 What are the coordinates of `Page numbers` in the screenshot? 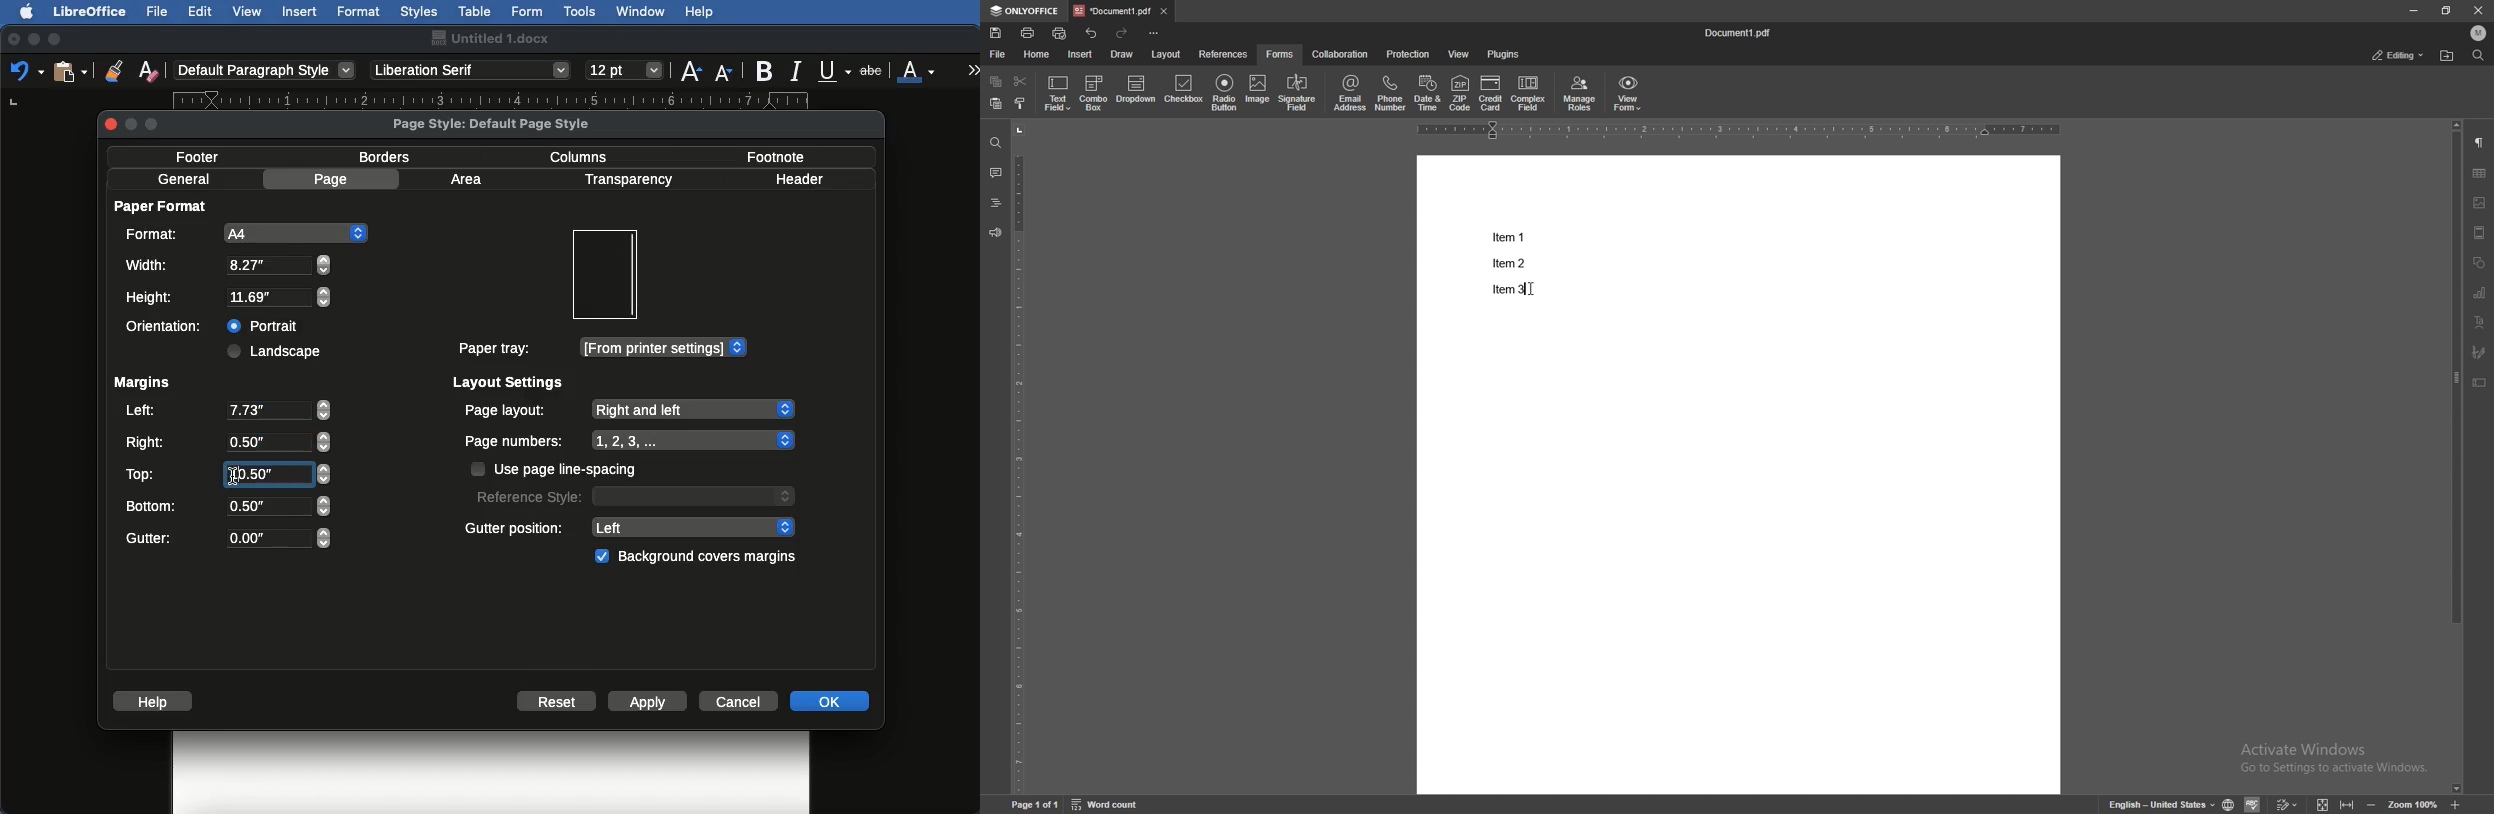 It's located at (630, 441).